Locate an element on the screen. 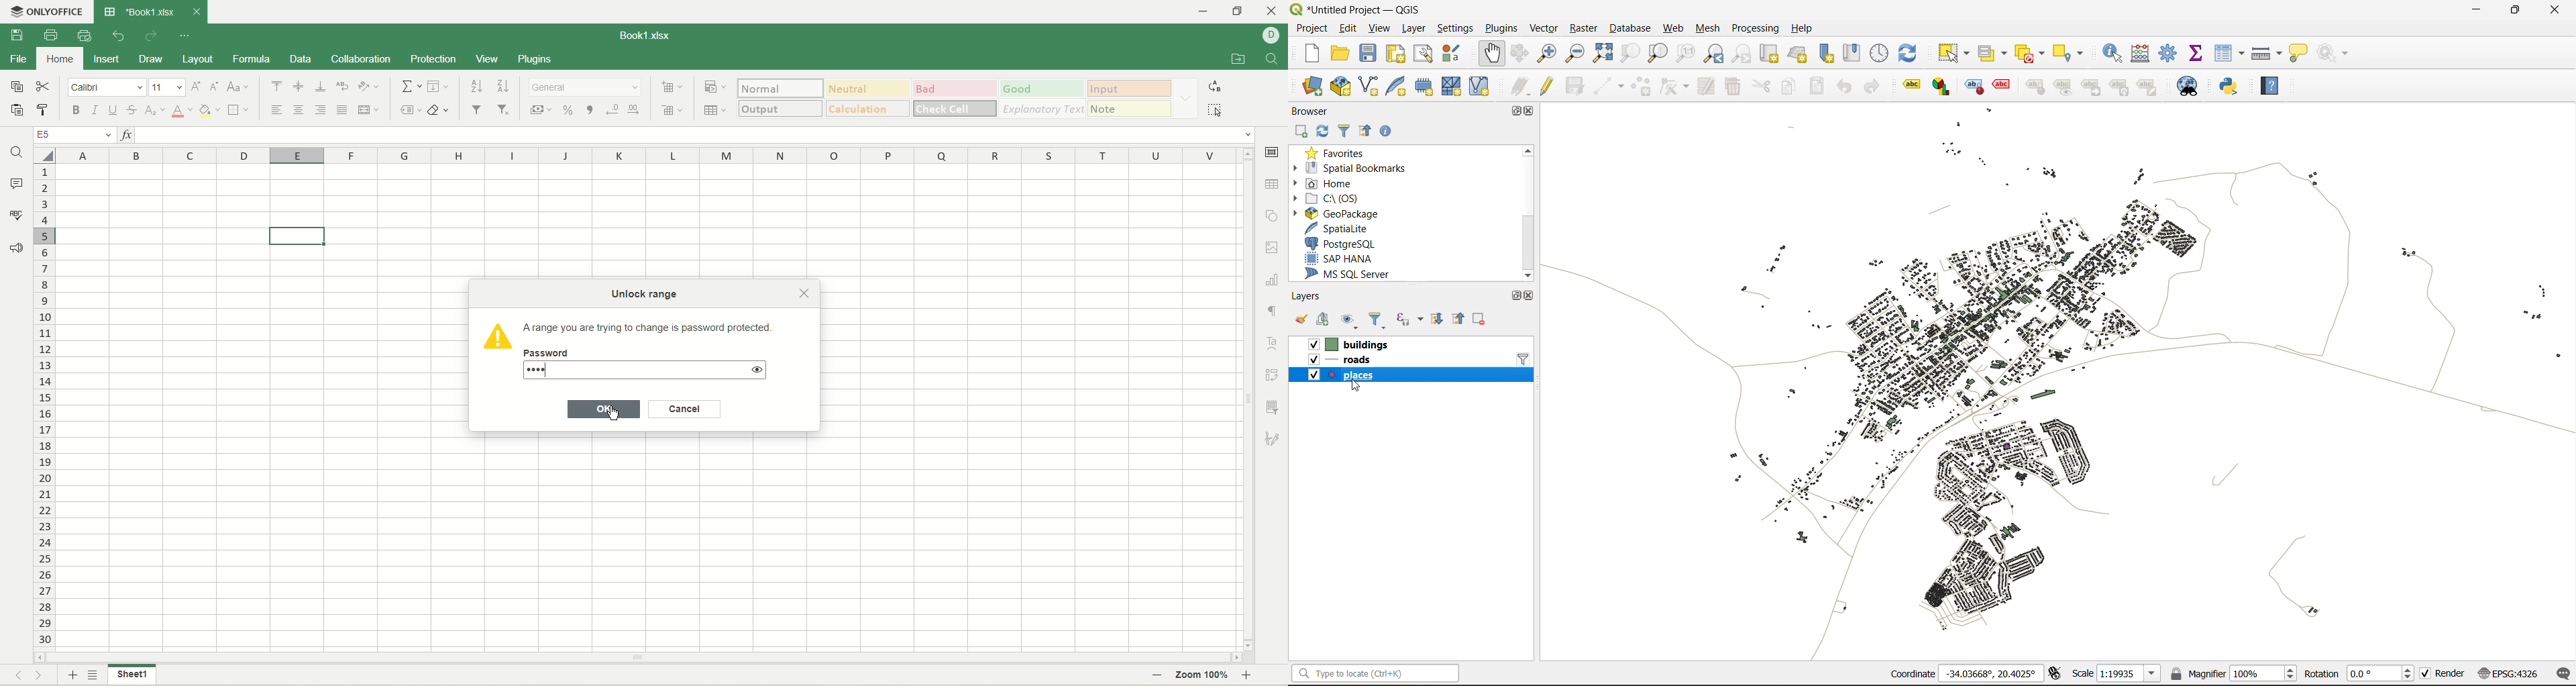 The height and width of the screenshot is (700, 2576). neutral is located at coordinates (869, 89).